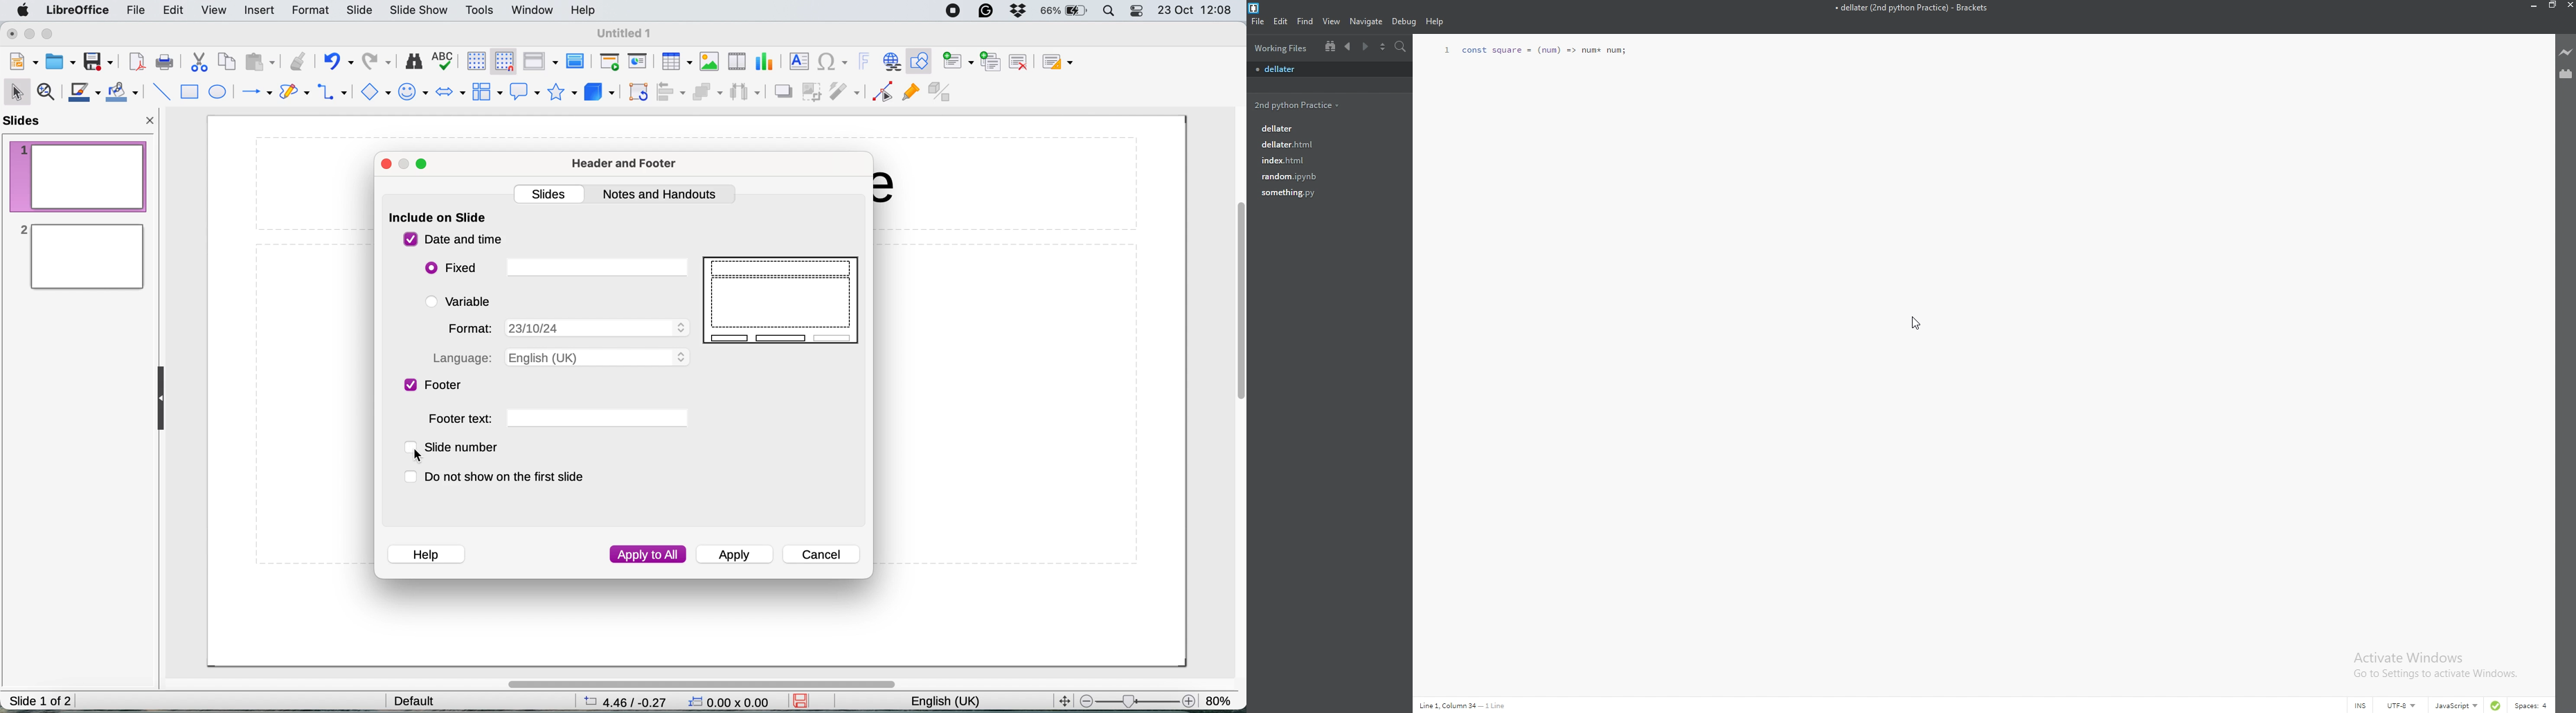 Image resolution: width=2576 pixels, height=728 pixels. Describe the element at coordinates (706, 94) in the screenshot. I see `arrange` at that location.